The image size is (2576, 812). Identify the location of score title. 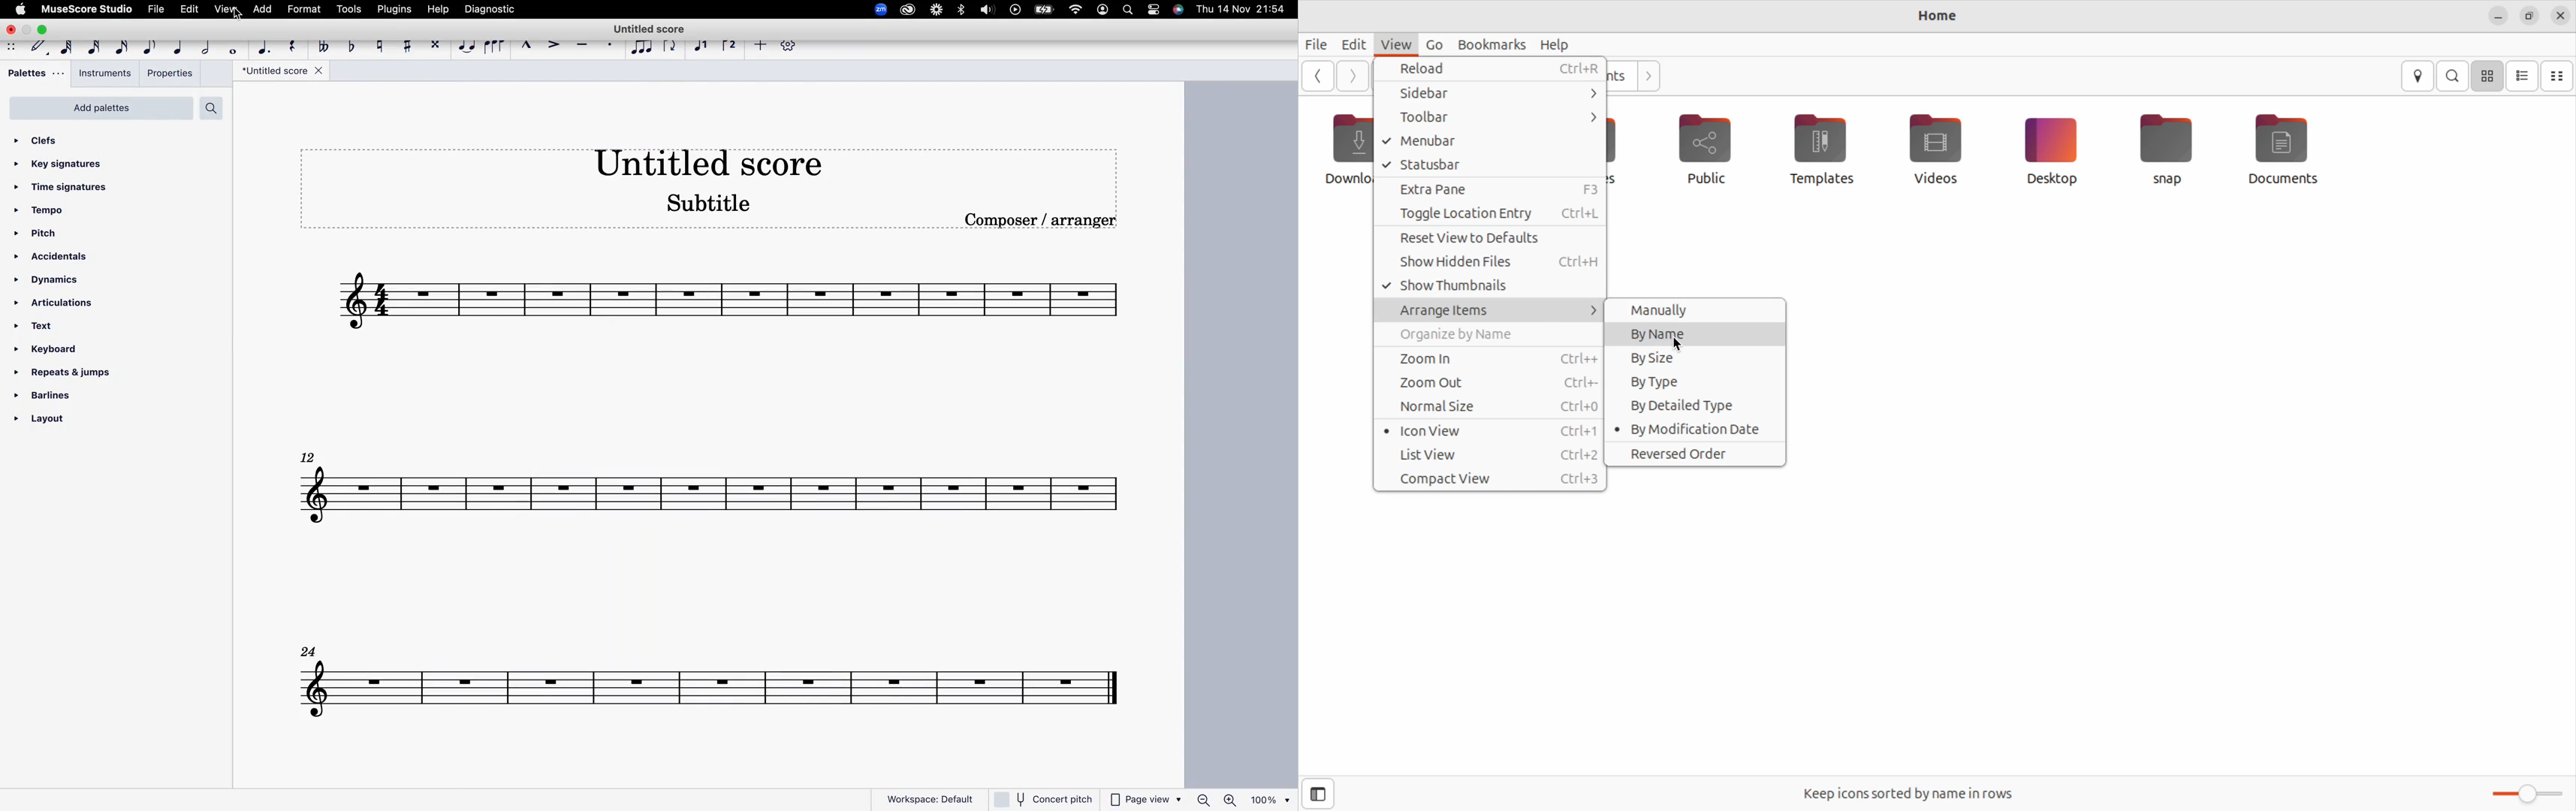
(712, 160).